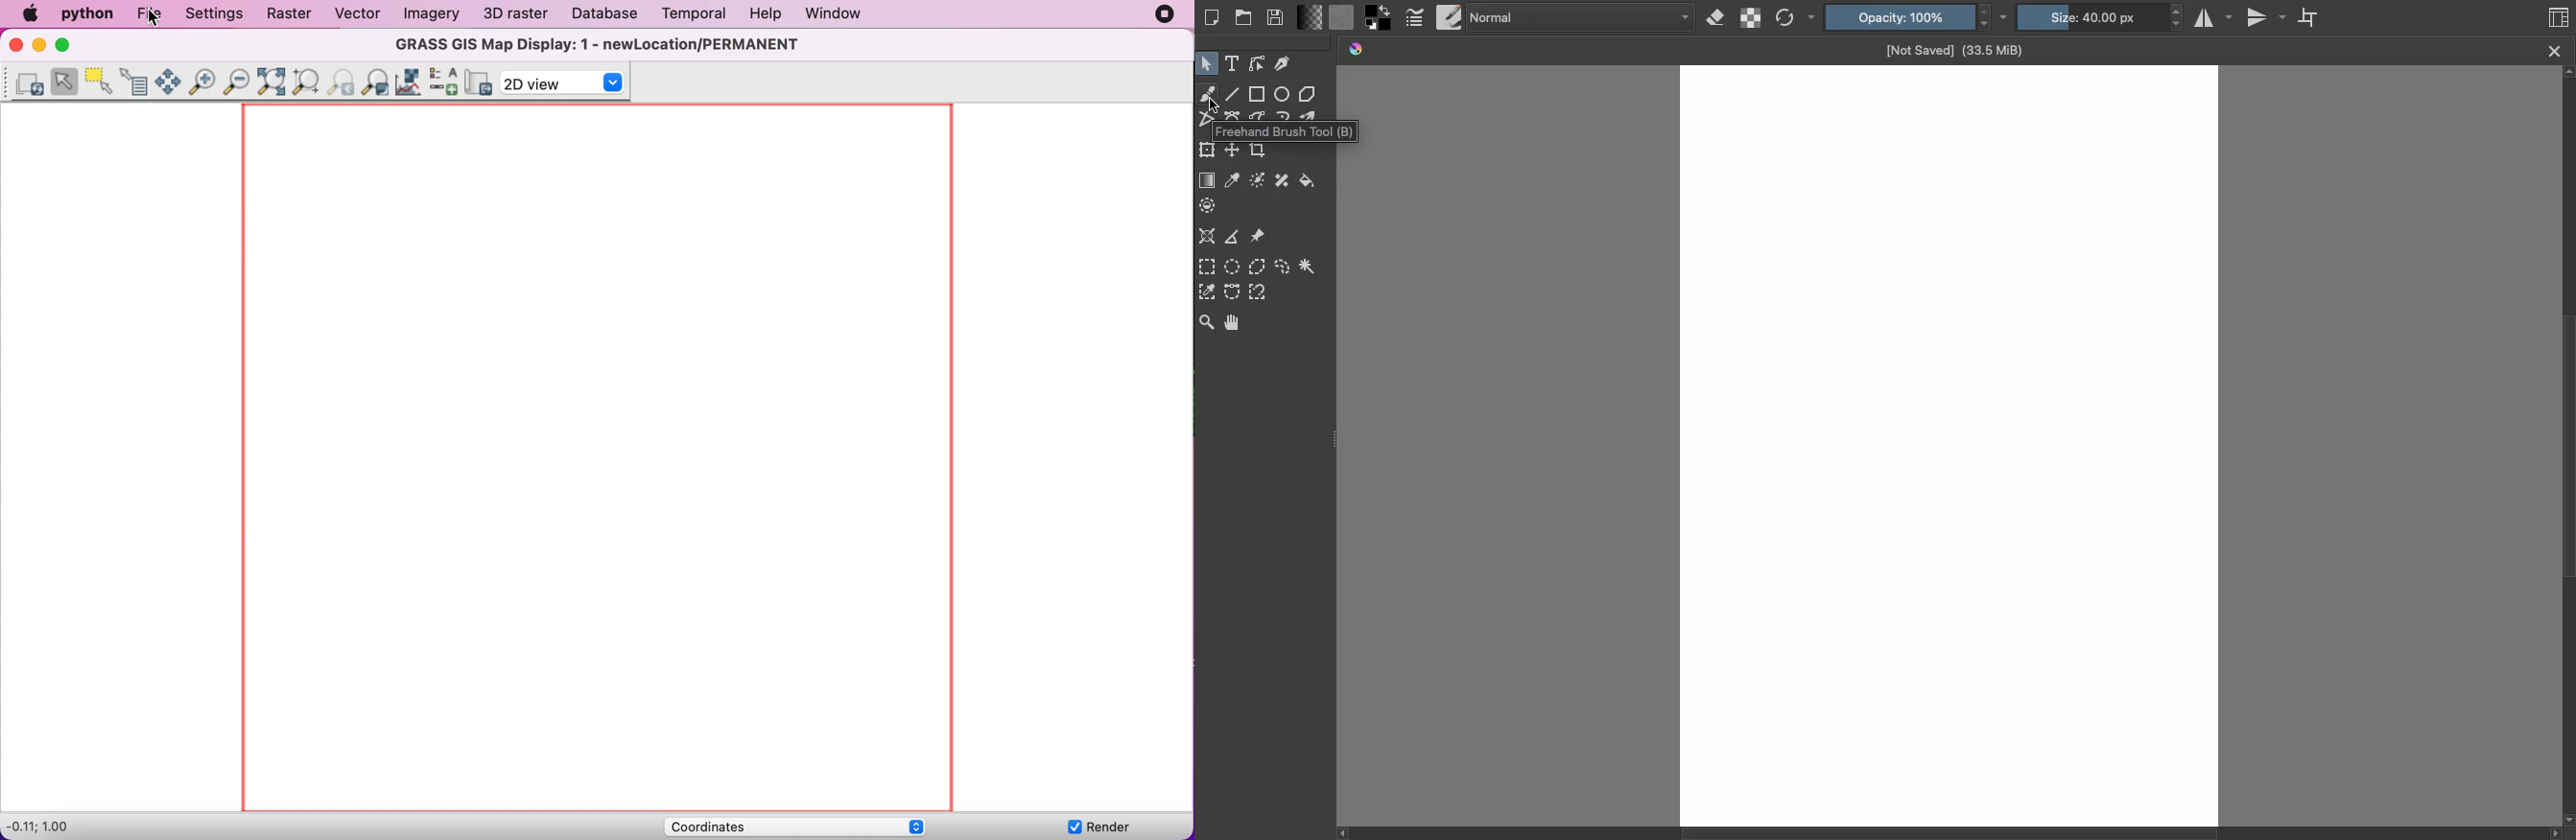 This screenshot has width=2576, height=840. Describe the element at coordinates (1284, 115) in the screenshot. I see `Dynamic brush tool` at that location.